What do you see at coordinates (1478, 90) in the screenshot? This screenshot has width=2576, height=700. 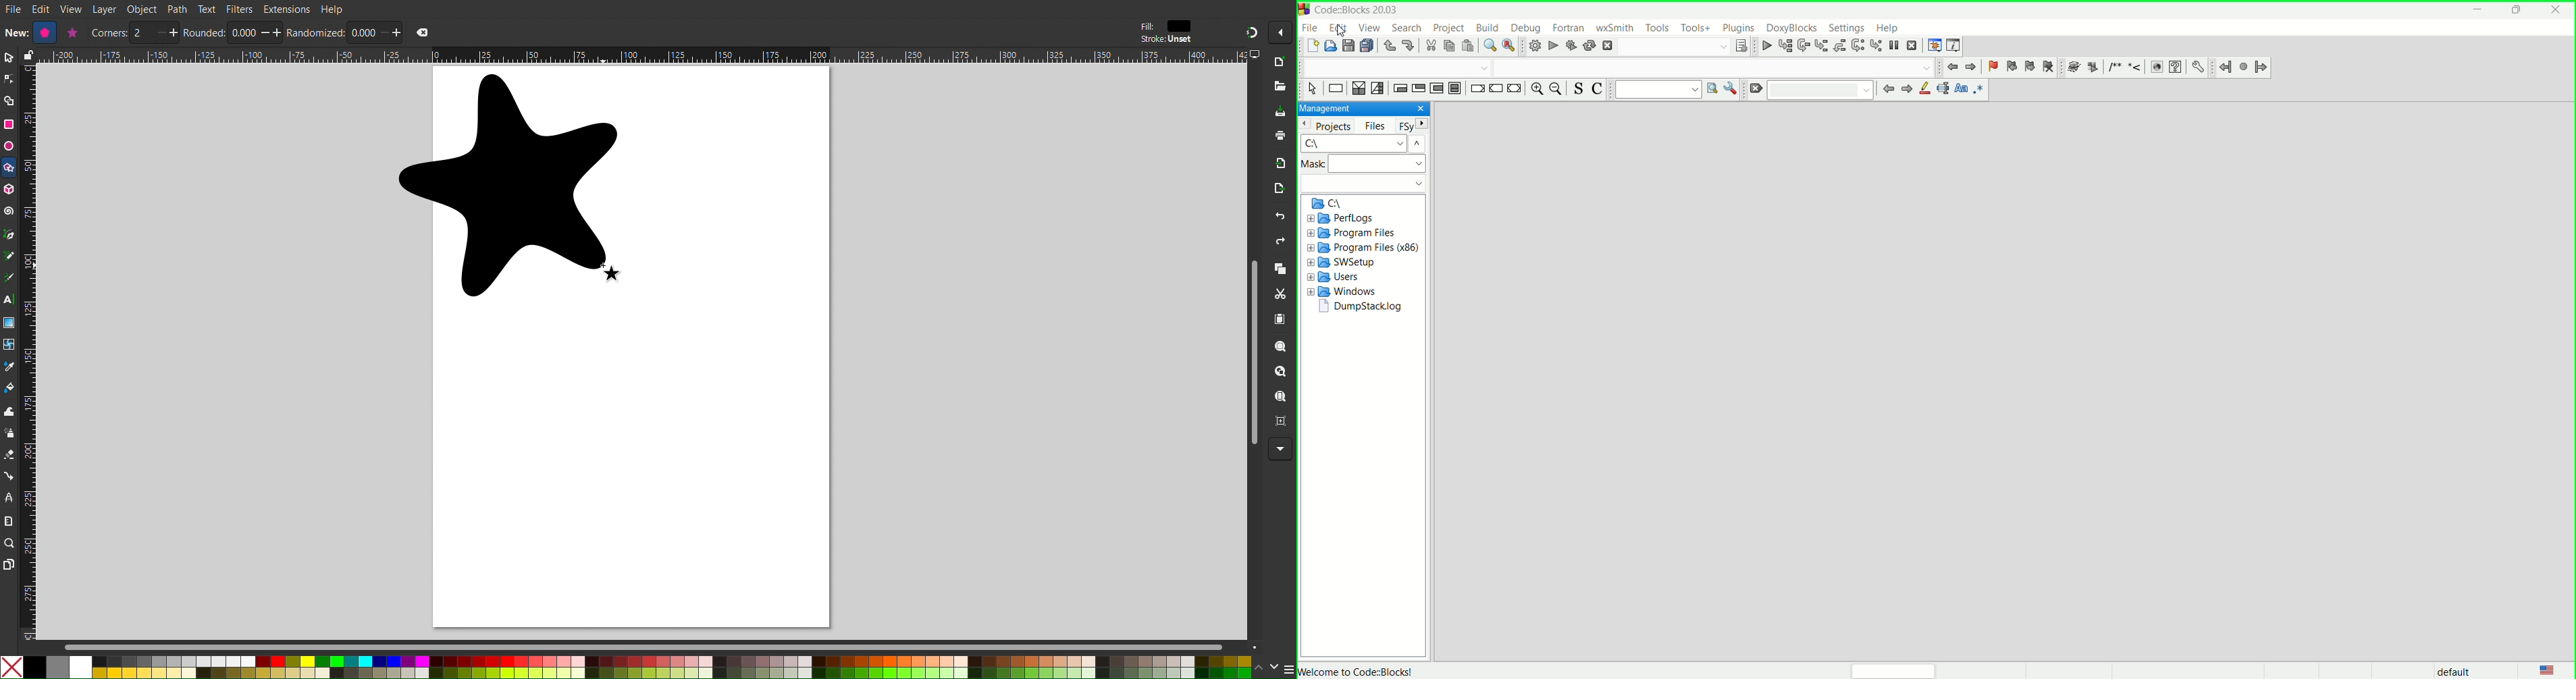 I see `break instruction` at bounding box center [1478, 90].